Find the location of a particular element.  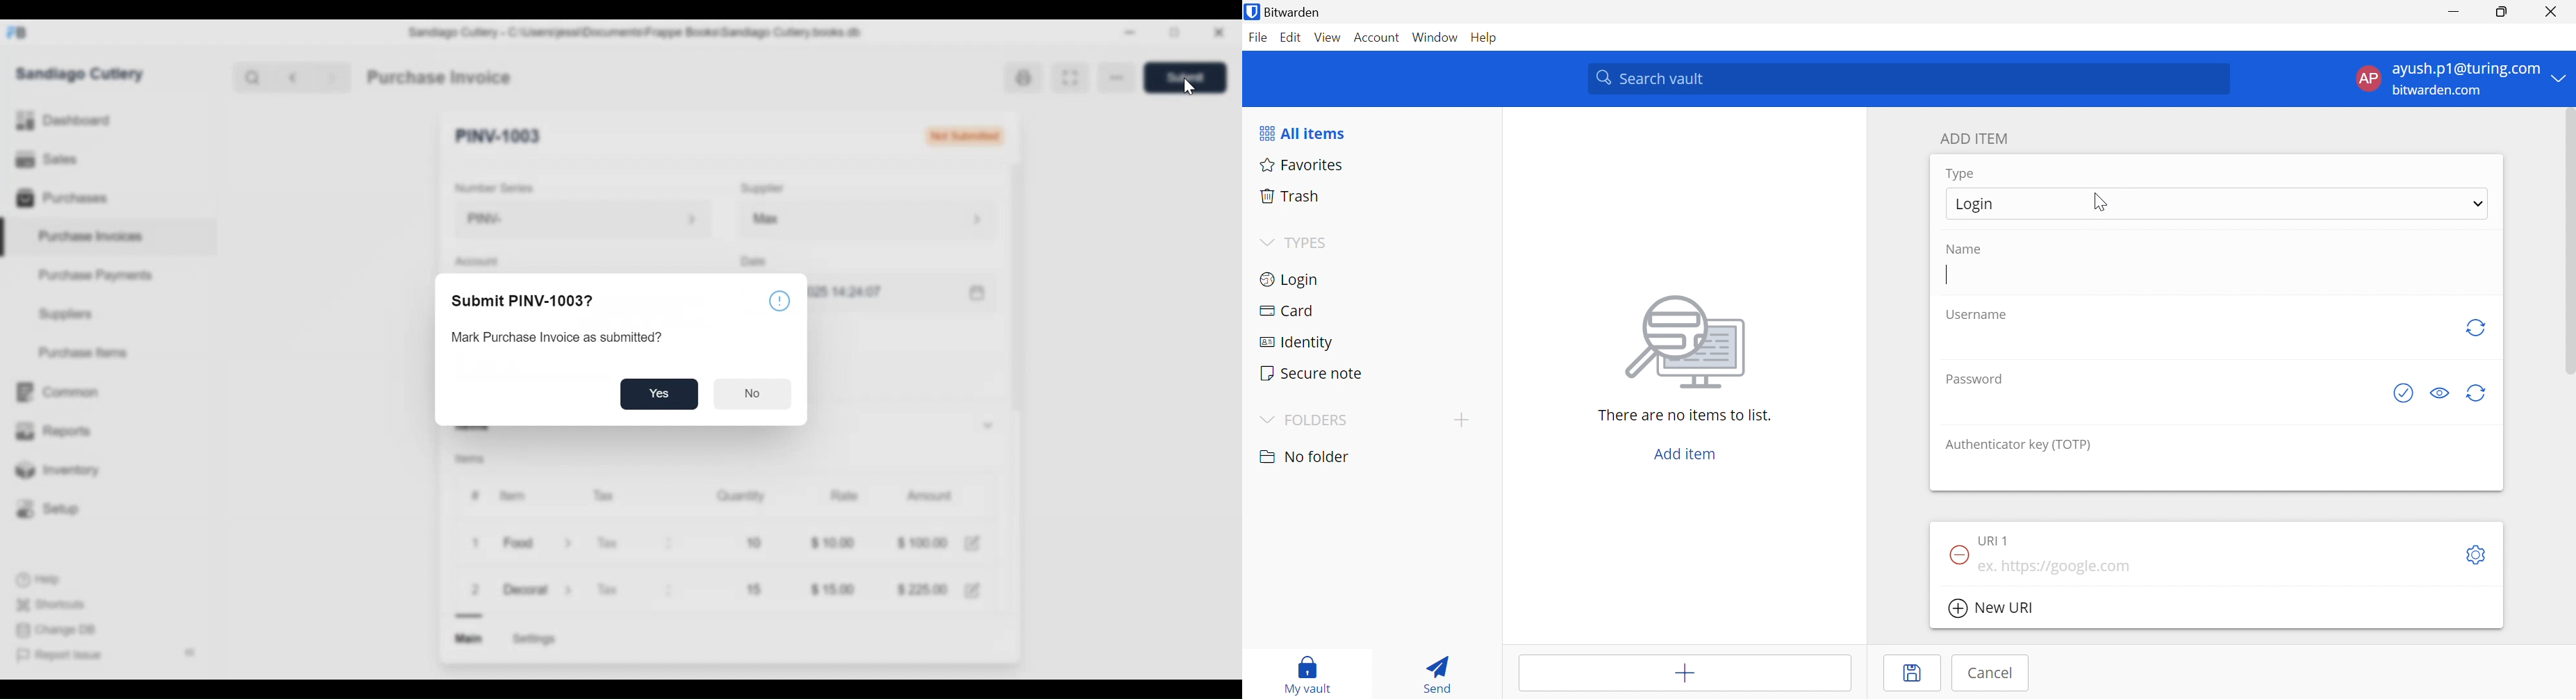

Check if password has been exposed is located at coordinates (1992, 538).